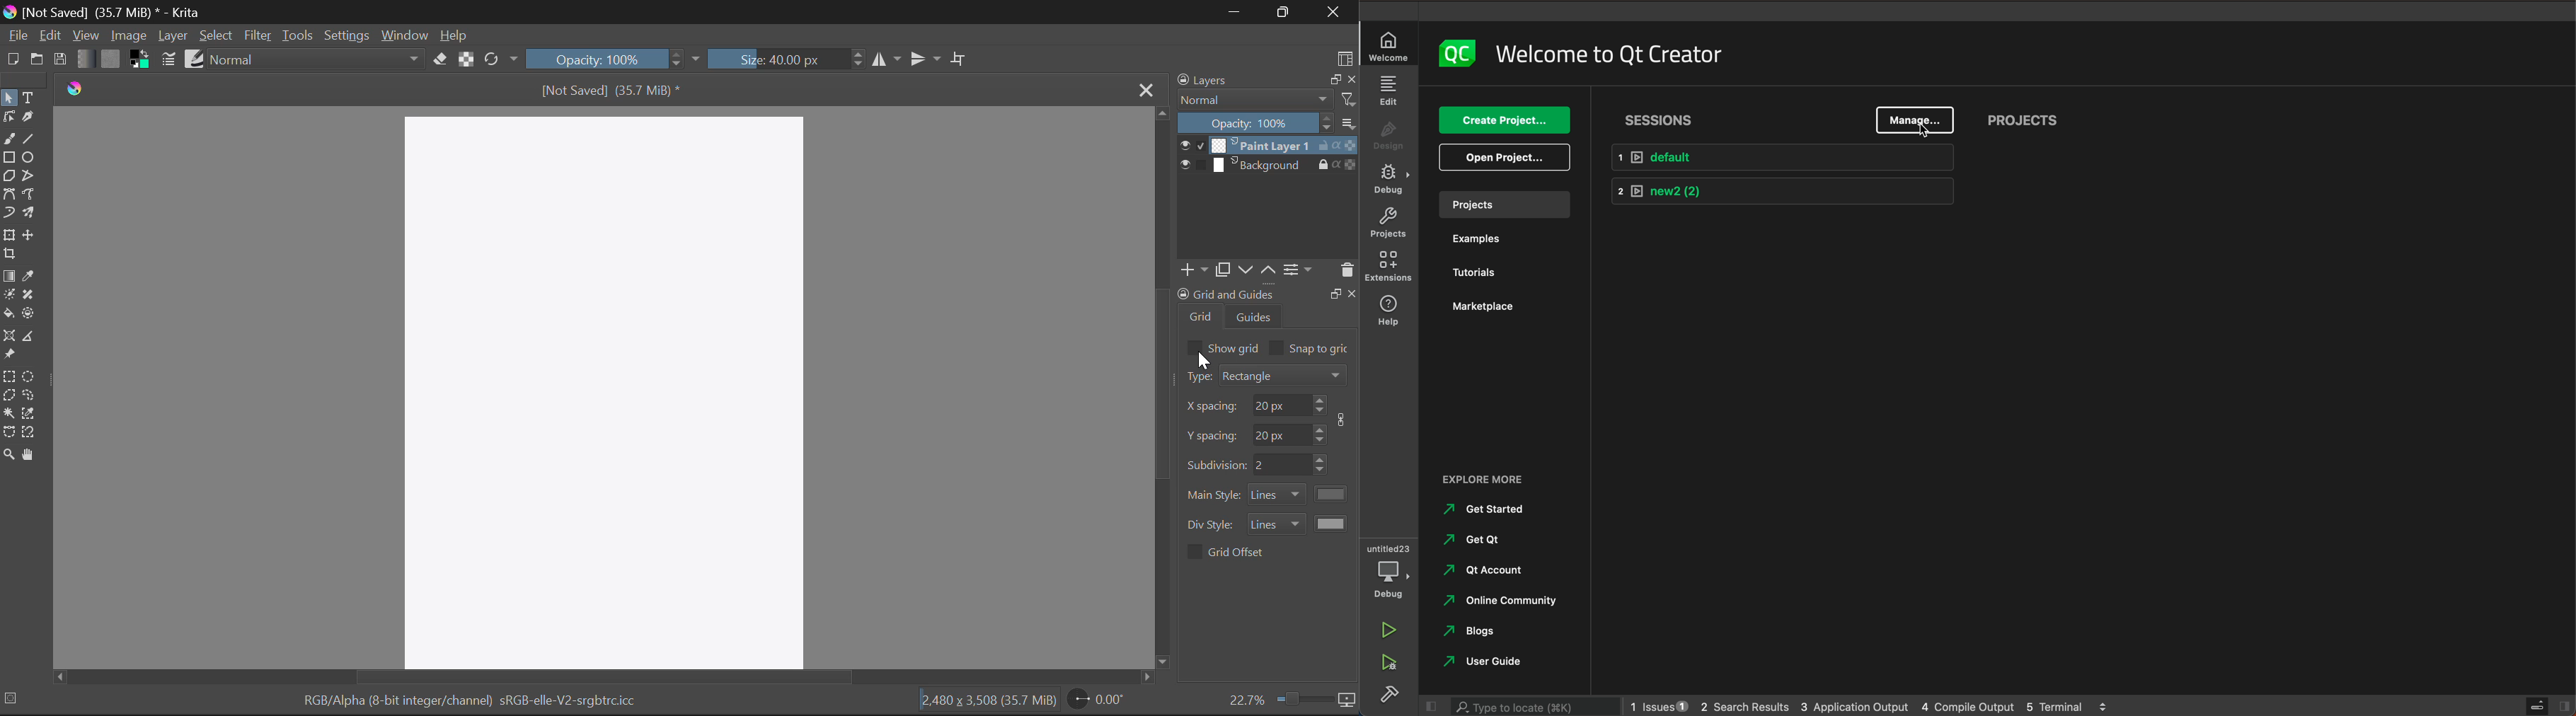 The height and width of the screenshot is (728, 2576). I want to click on zoom value, so click(1246, 698).